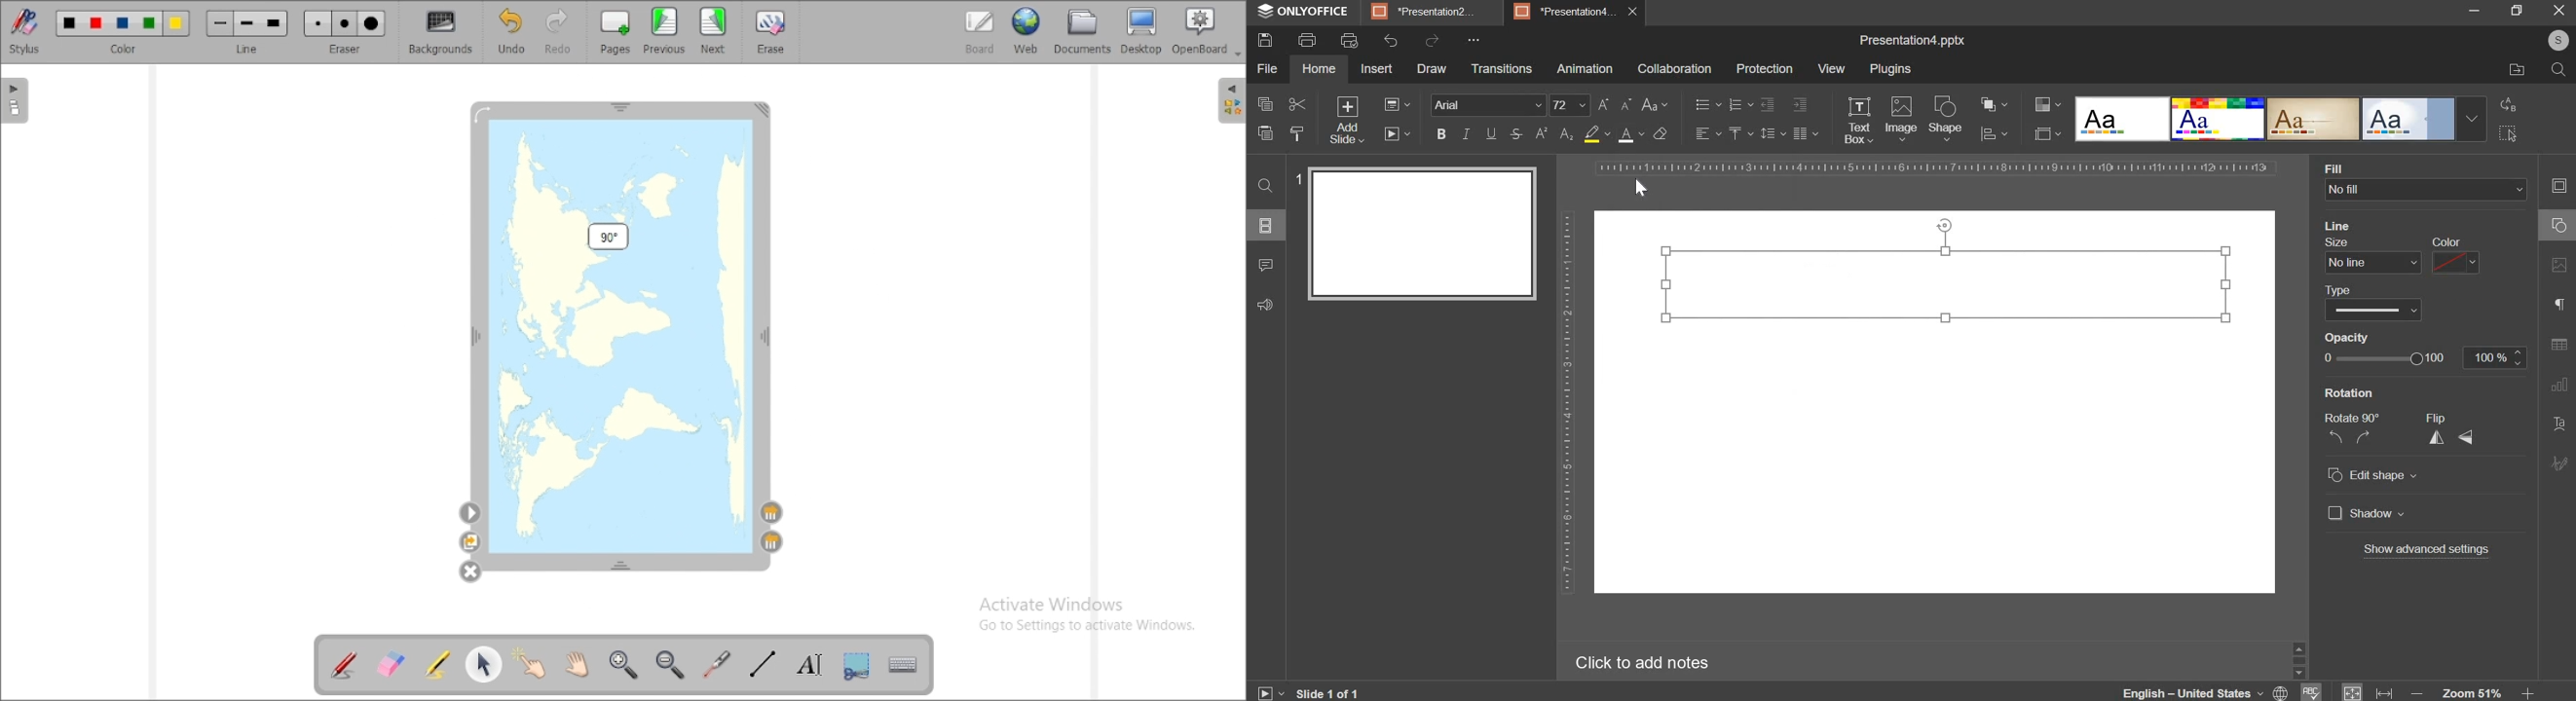  Describe the element at coordinates (2472, 690) in the screenshot. I see `zoom level` at that location.